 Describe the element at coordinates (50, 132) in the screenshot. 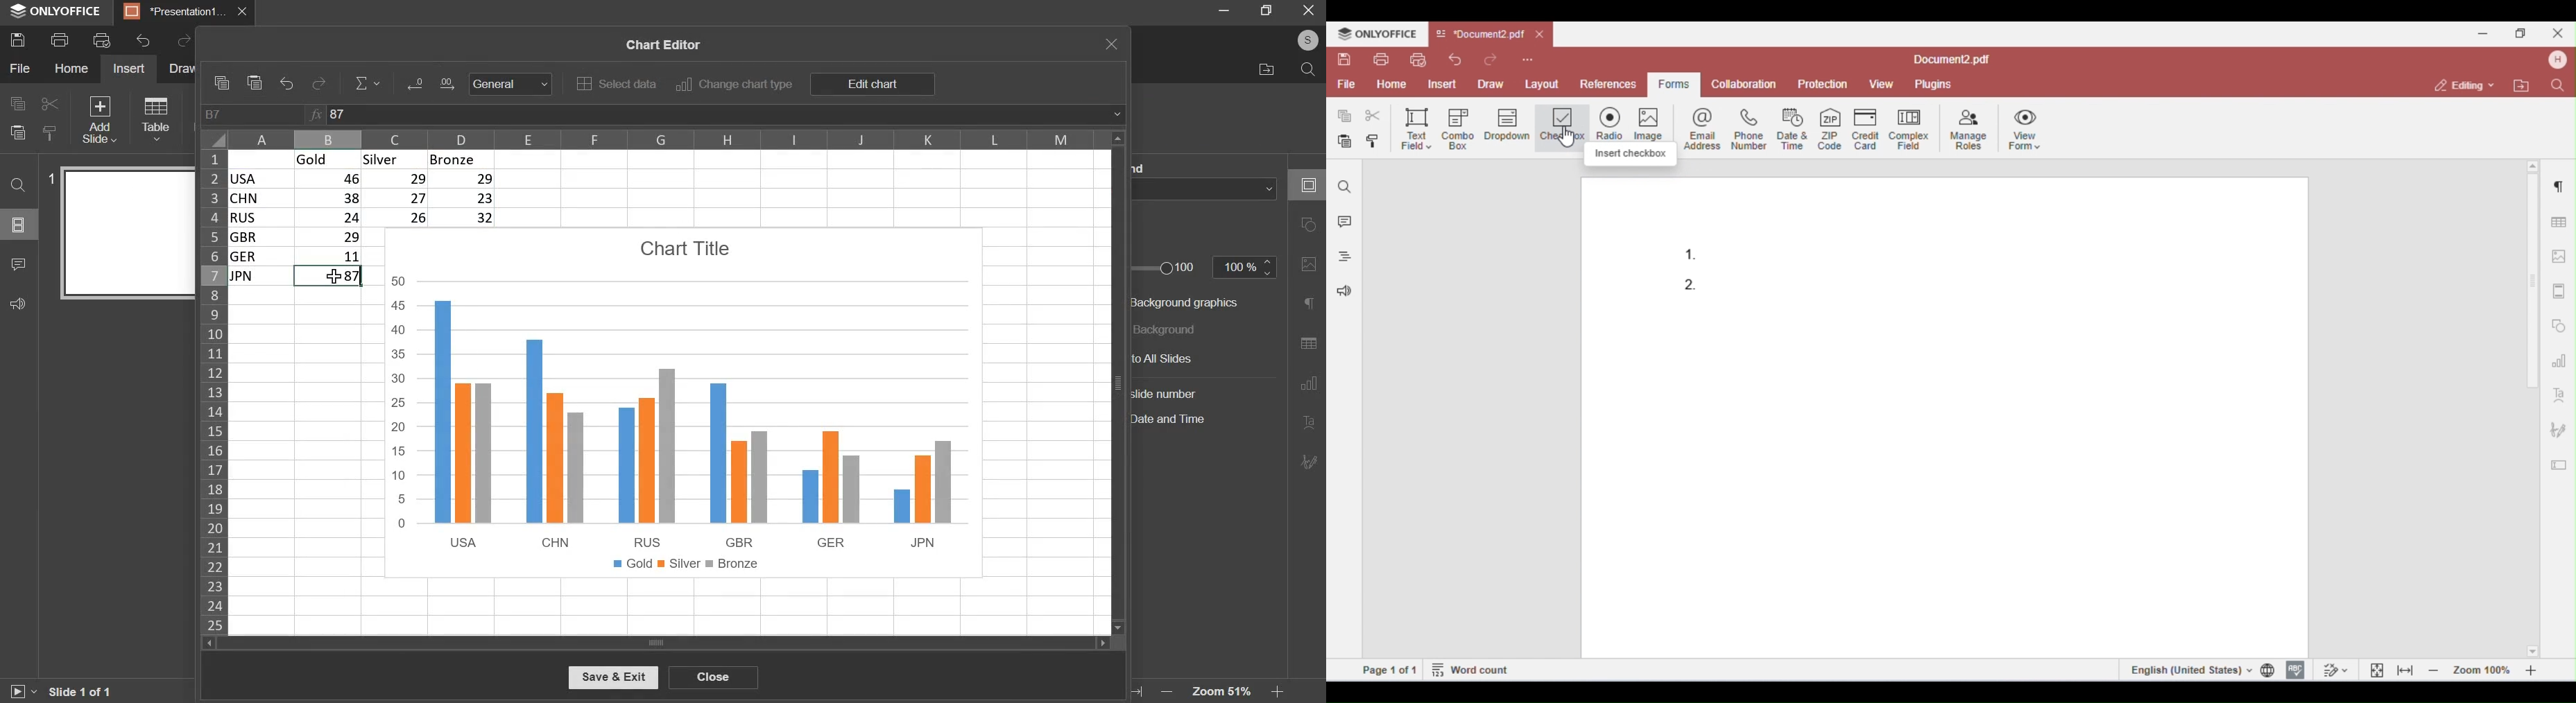

I see `copy style` at that location.